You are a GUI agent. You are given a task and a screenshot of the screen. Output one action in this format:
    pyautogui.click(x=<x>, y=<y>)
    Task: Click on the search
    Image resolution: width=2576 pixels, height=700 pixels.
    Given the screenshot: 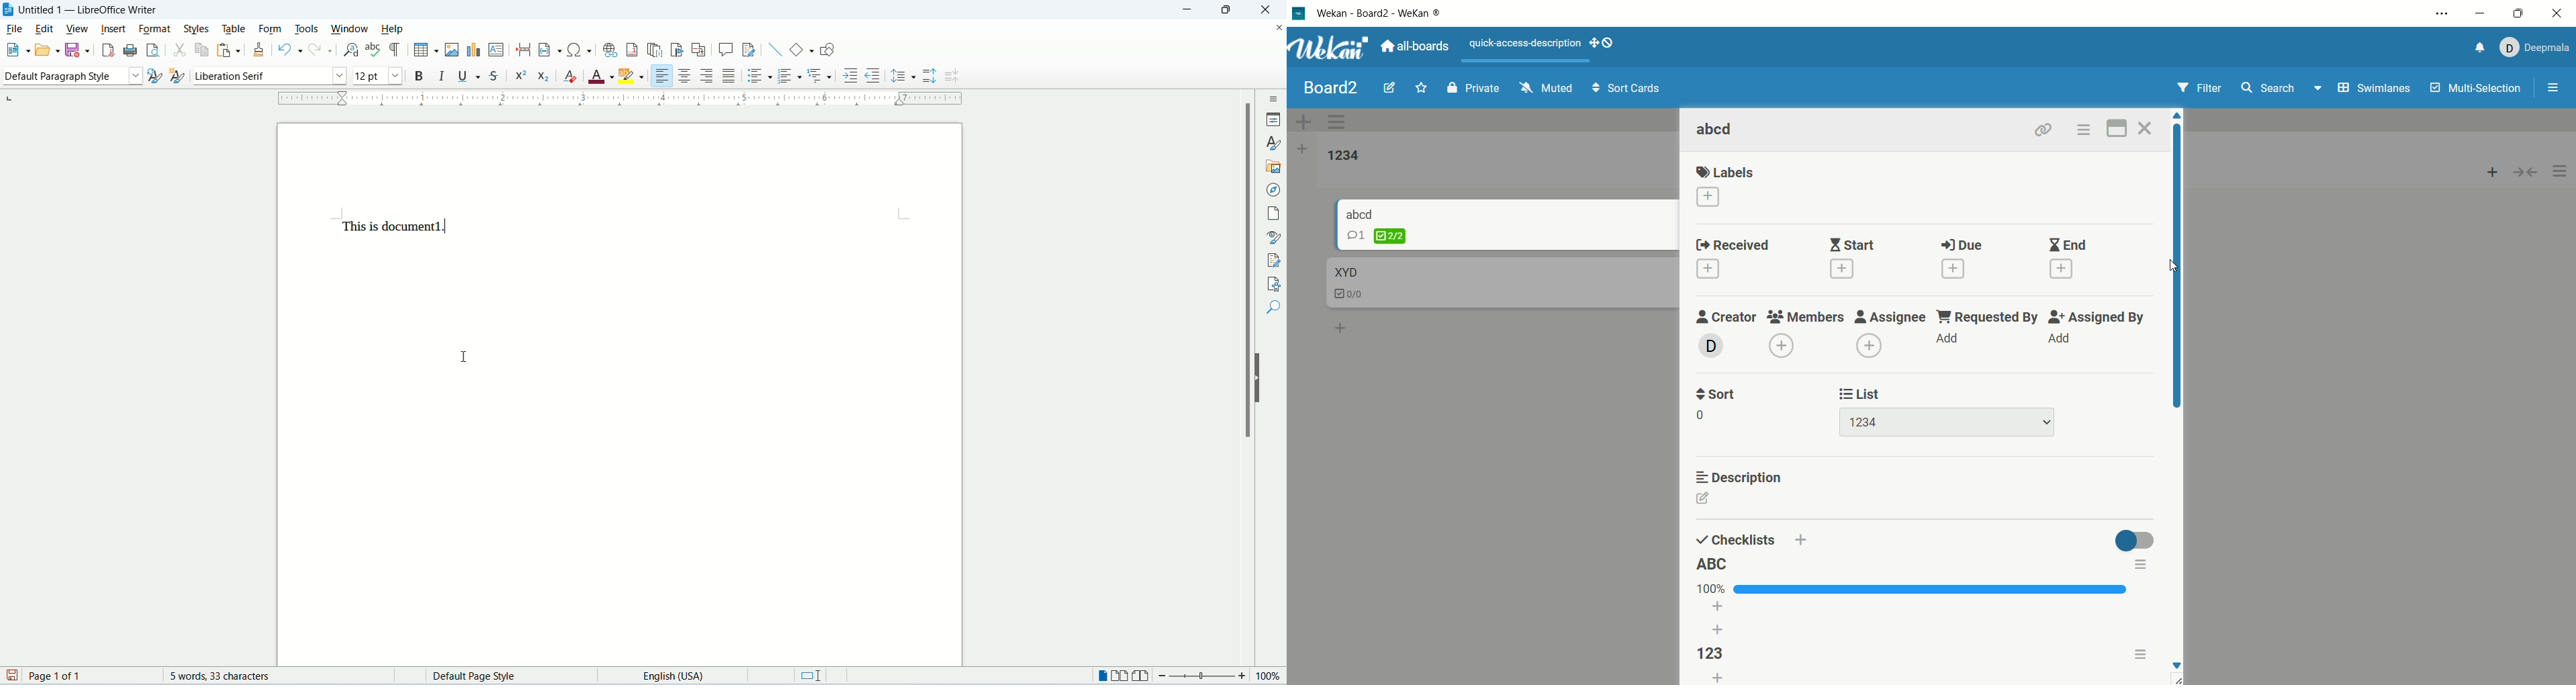 What is the action you would take?
    pyautogui.click(x=2283, y=89)
    